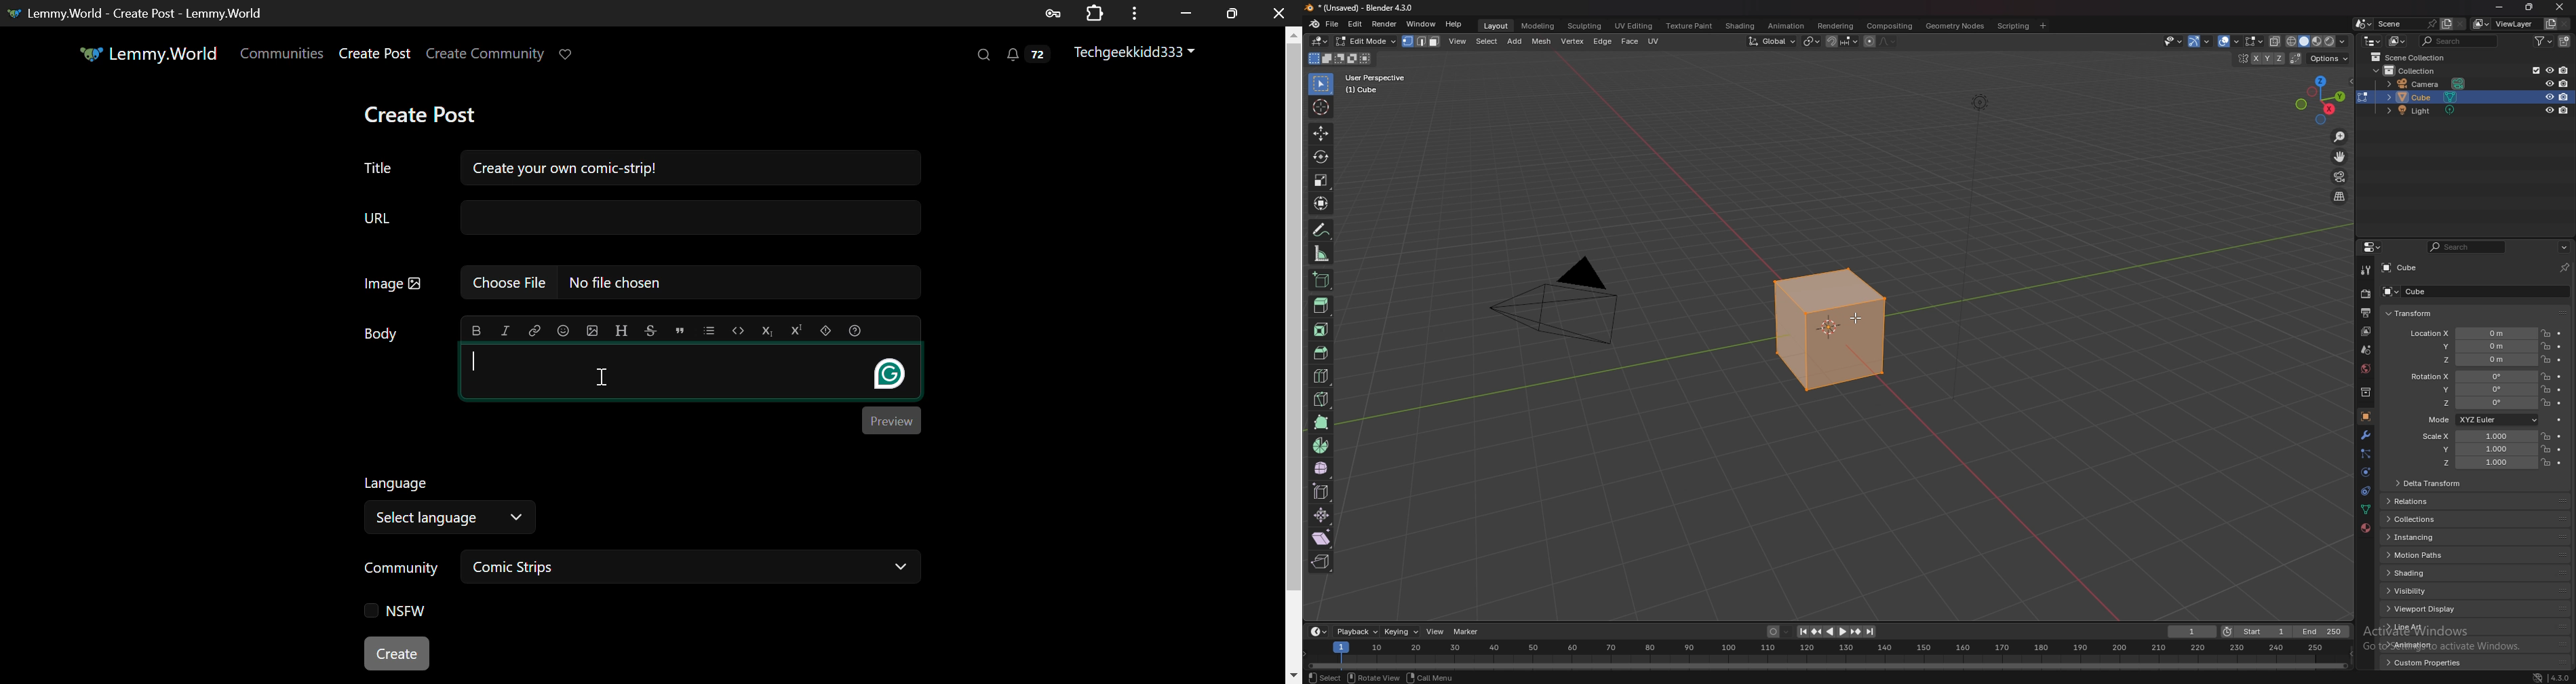 This screenshot has width=2576, height=700. I want to click on delete scene, so click(2461, 25).